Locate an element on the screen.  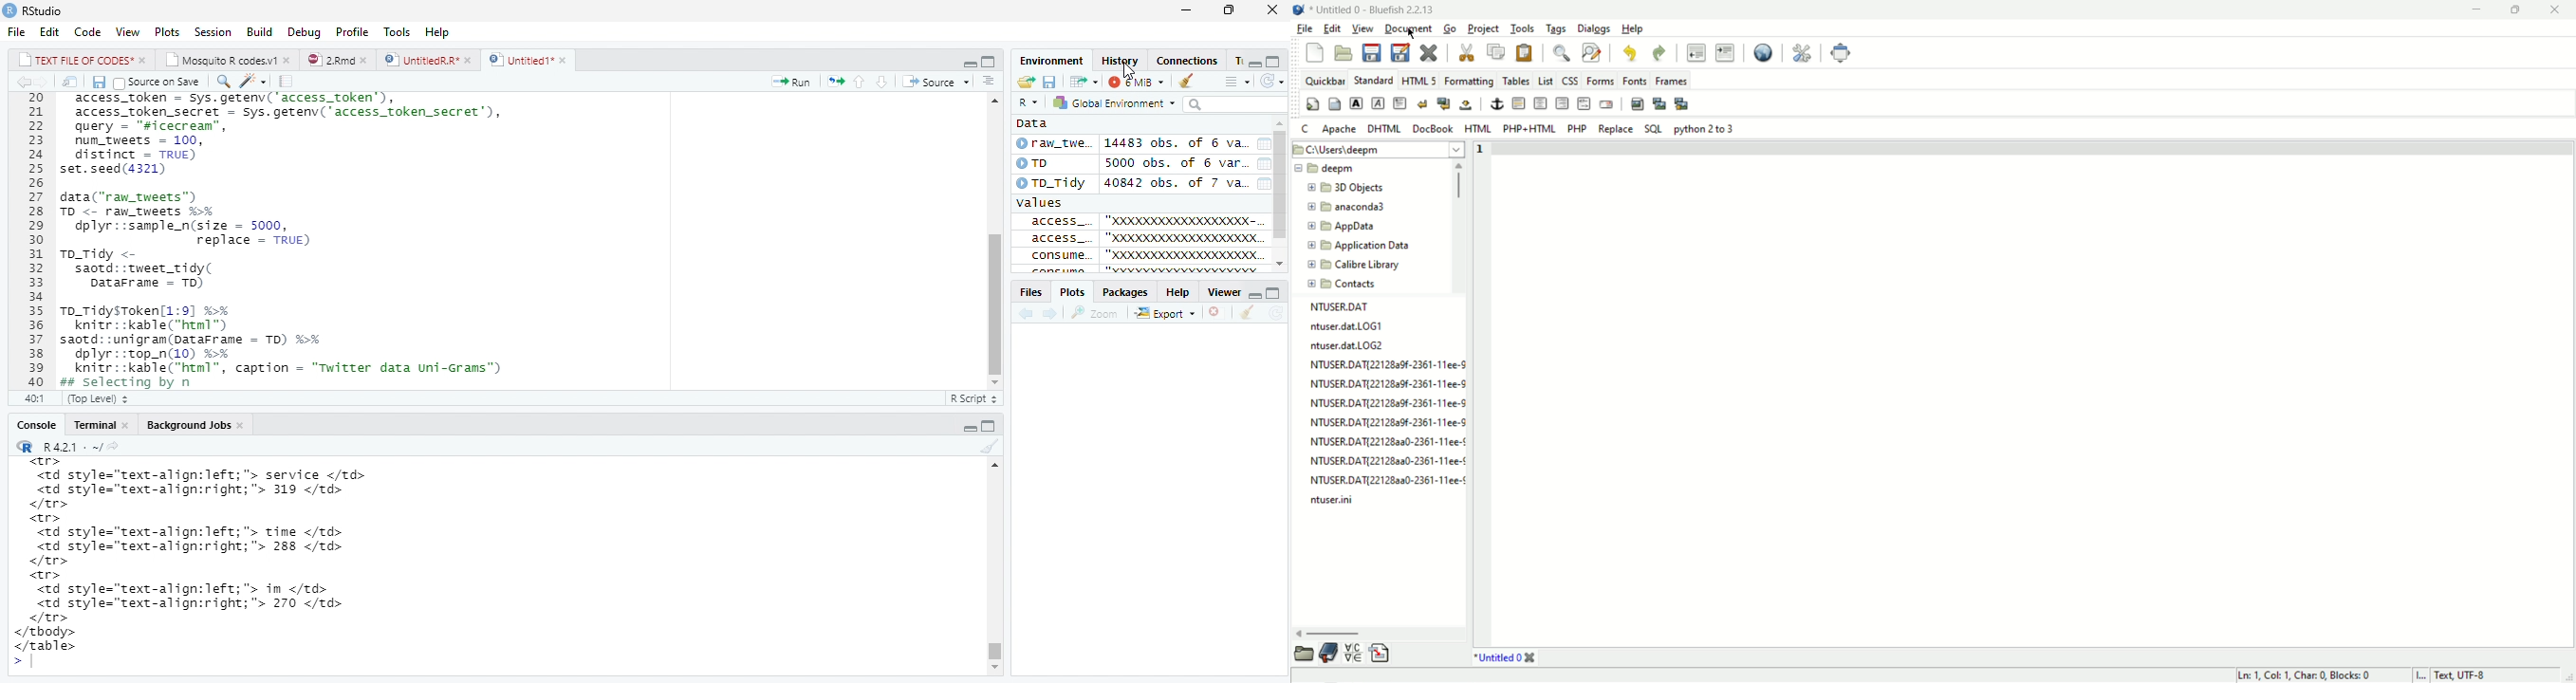
minimize is located at coordinates (2477, 11).